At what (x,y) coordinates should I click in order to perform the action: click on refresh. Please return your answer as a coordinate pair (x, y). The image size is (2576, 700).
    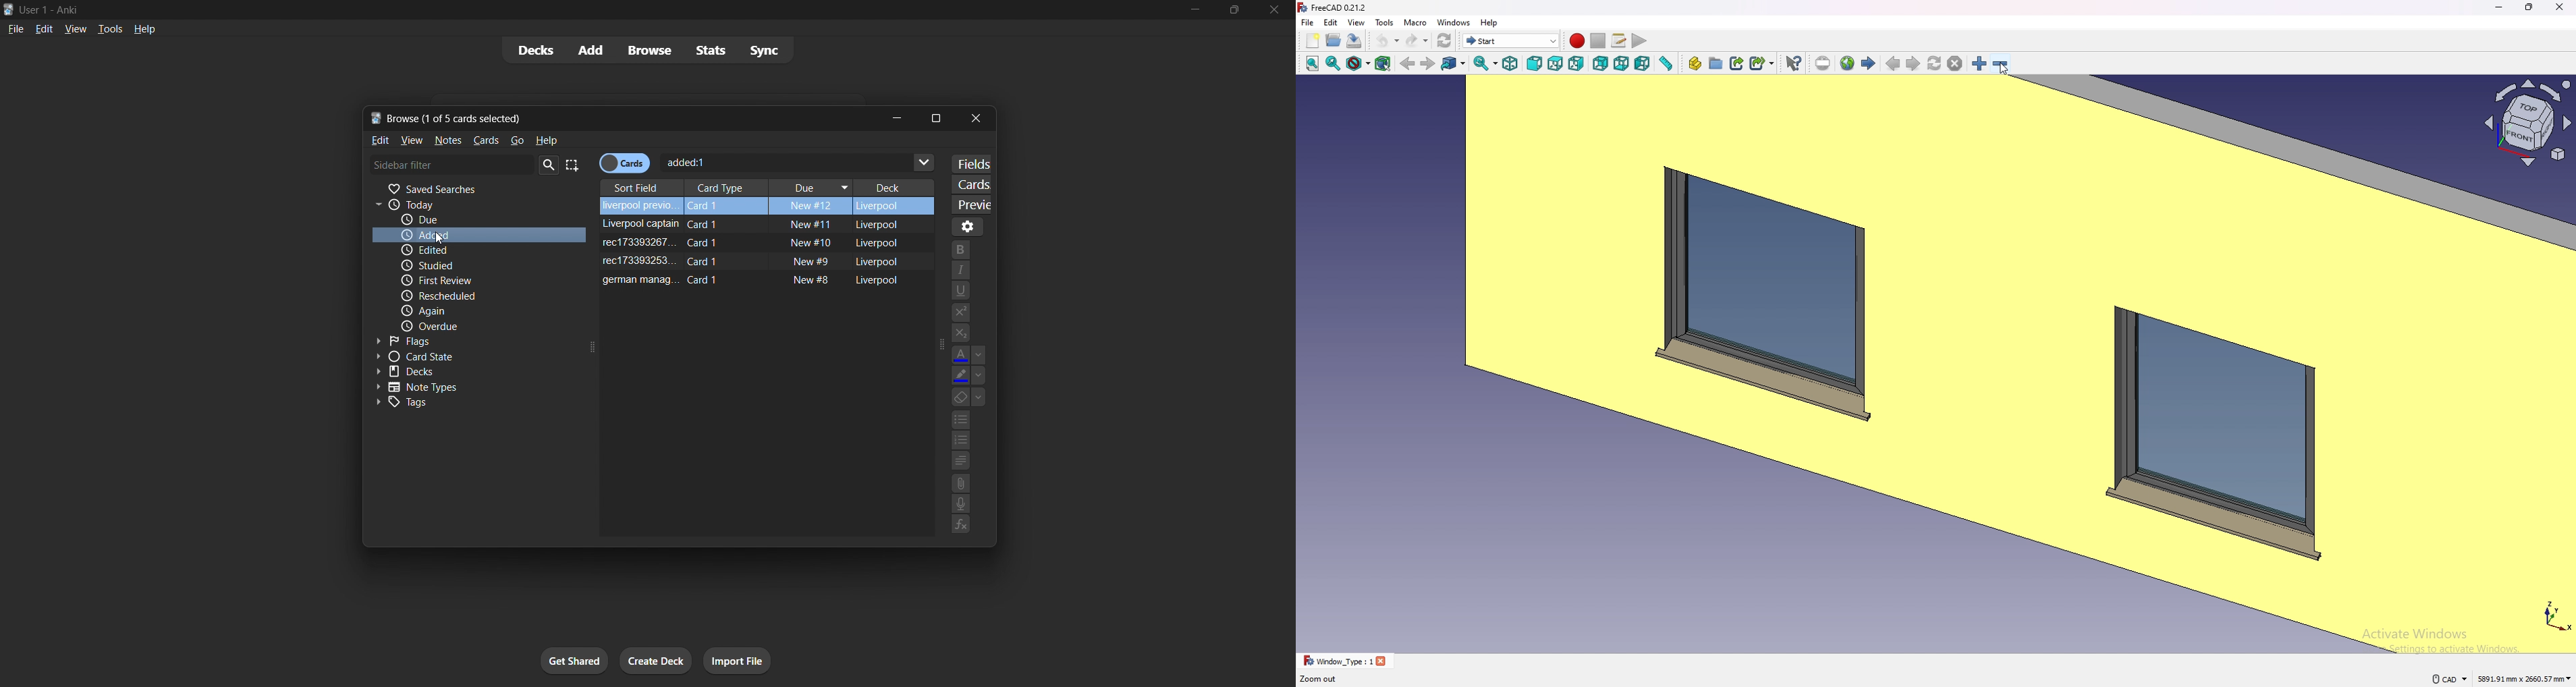
    Looking at the image, I should click on (1445, 41).